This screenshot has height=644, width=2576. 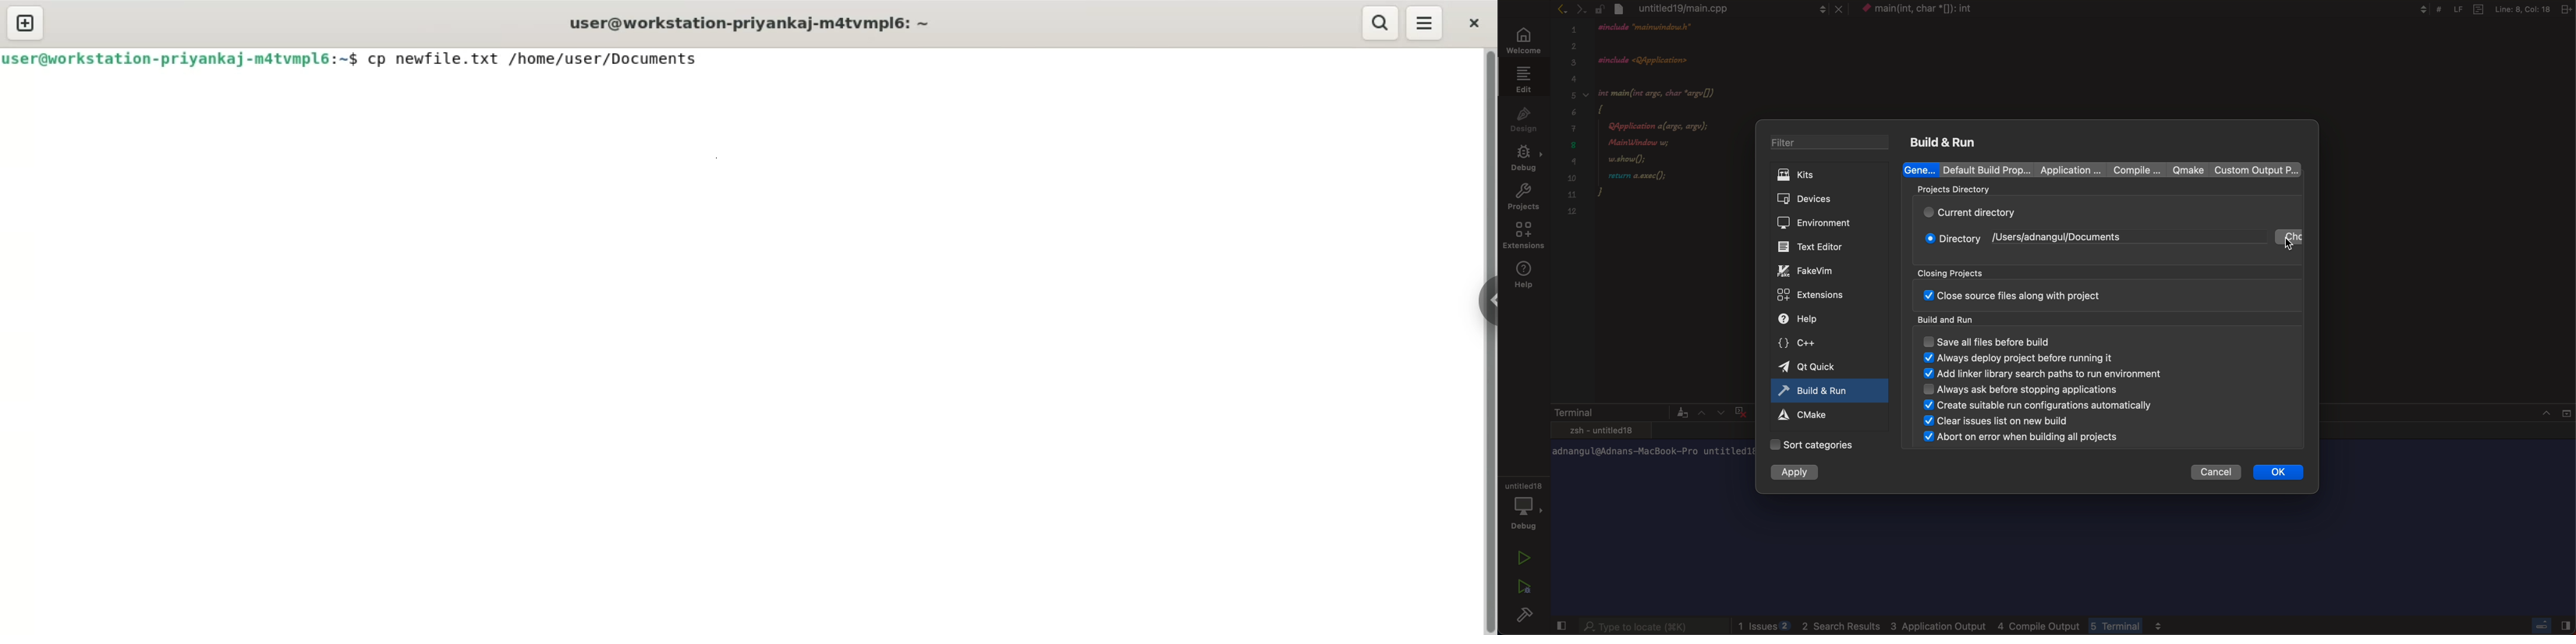 What do you see at coordinates (1943, 142) in the screenshot?
I see `build and run` at bounding box center [1943, 142].